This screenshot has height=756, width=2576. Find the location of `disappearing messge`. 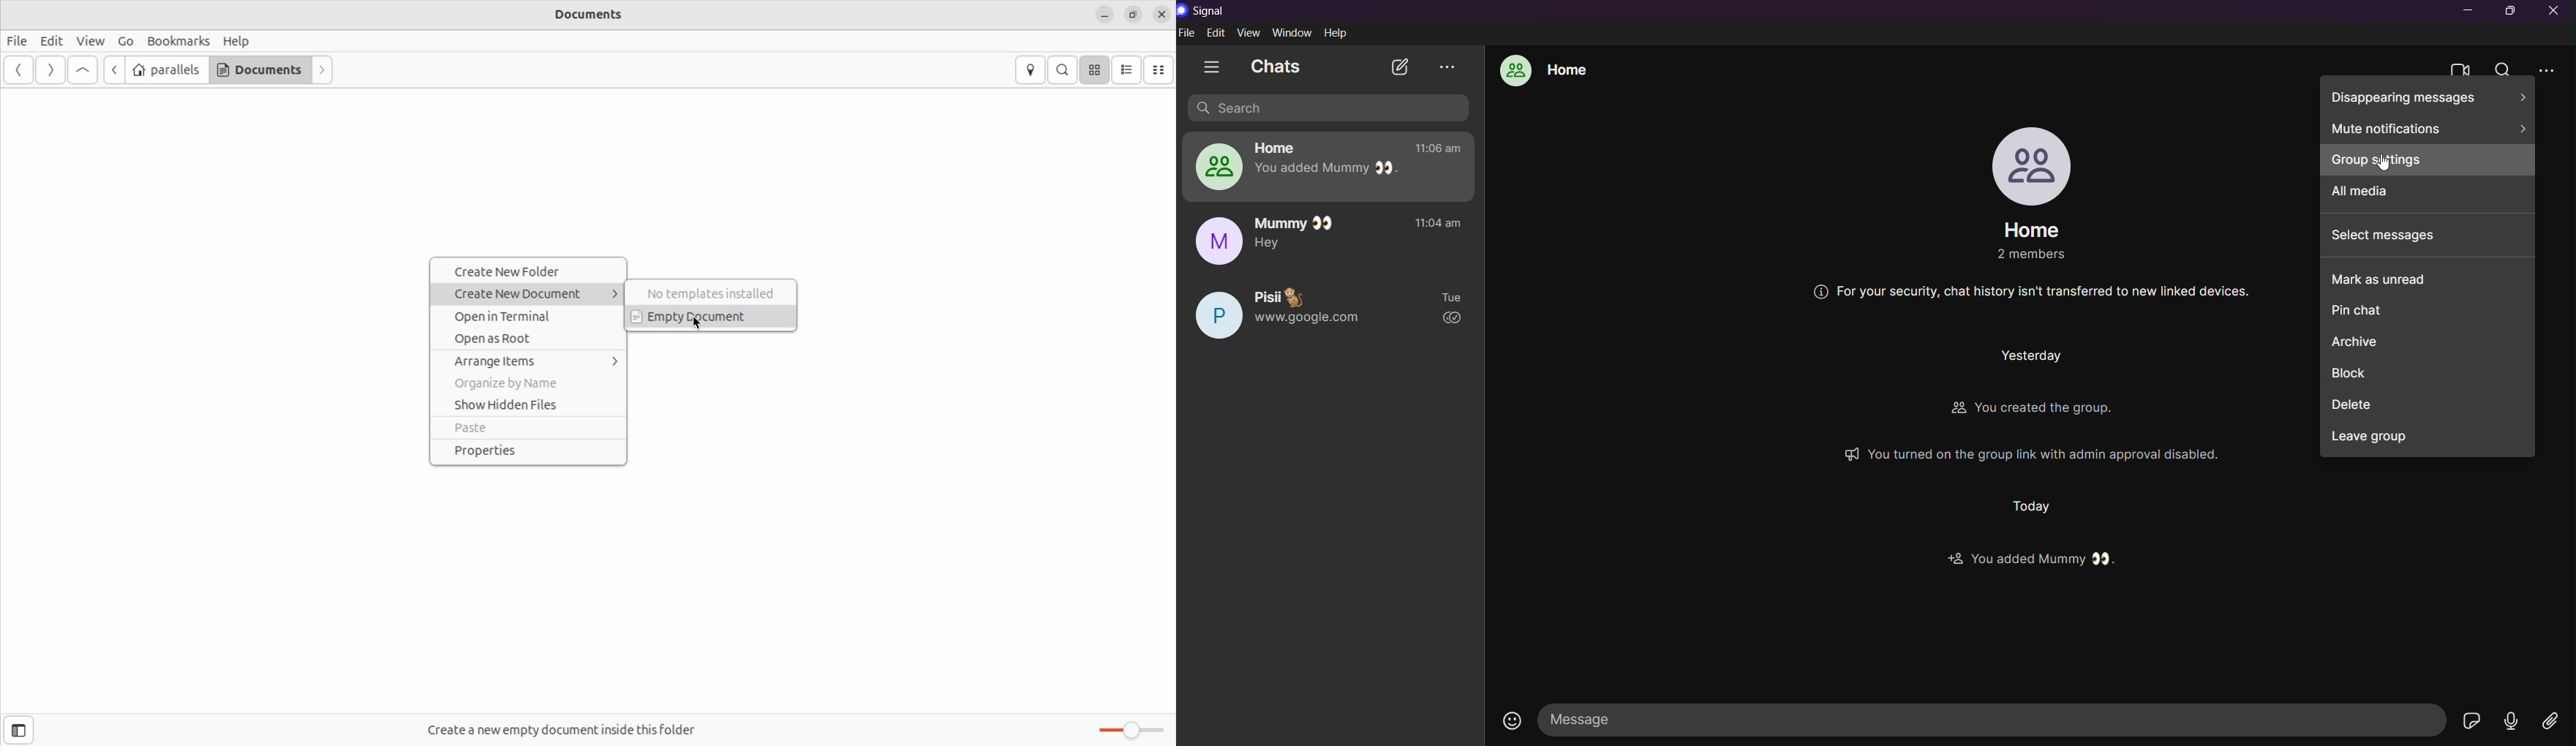

disappearing messge is located at coordinates (2429, 94).